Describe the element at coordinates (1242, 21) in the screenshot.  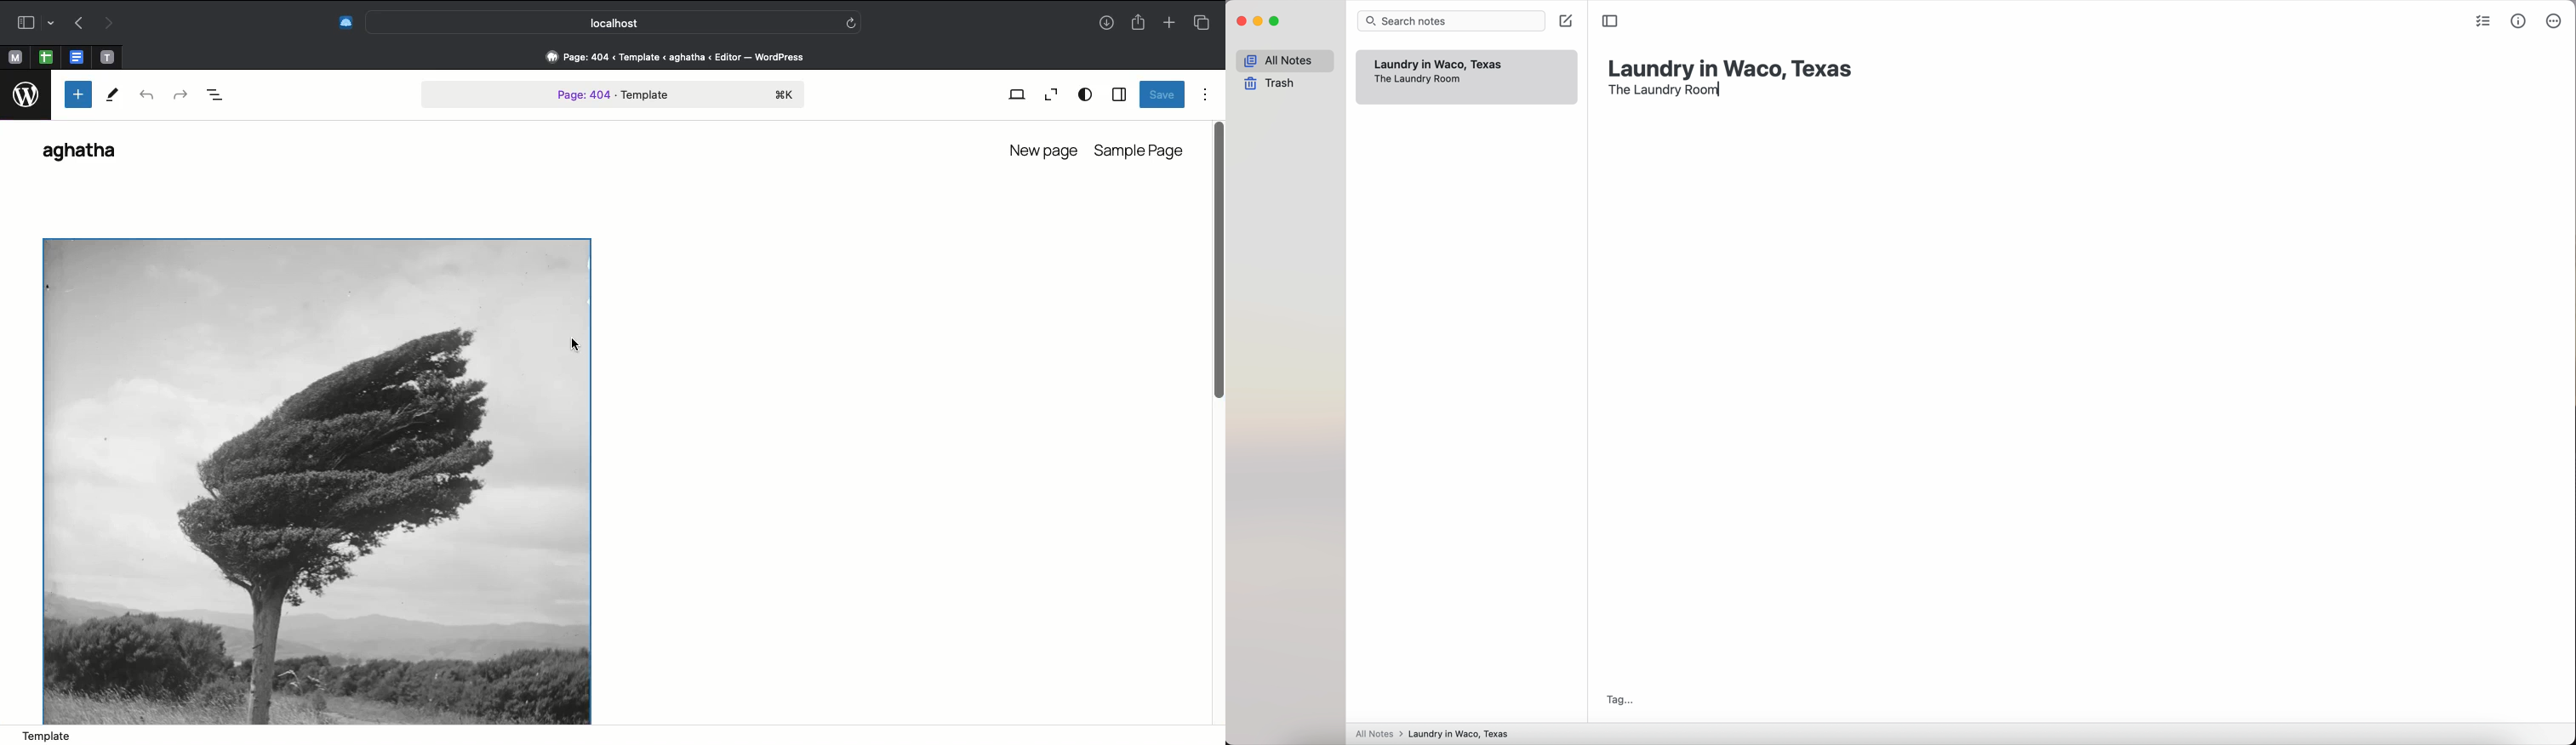
I see `close app` at that location.